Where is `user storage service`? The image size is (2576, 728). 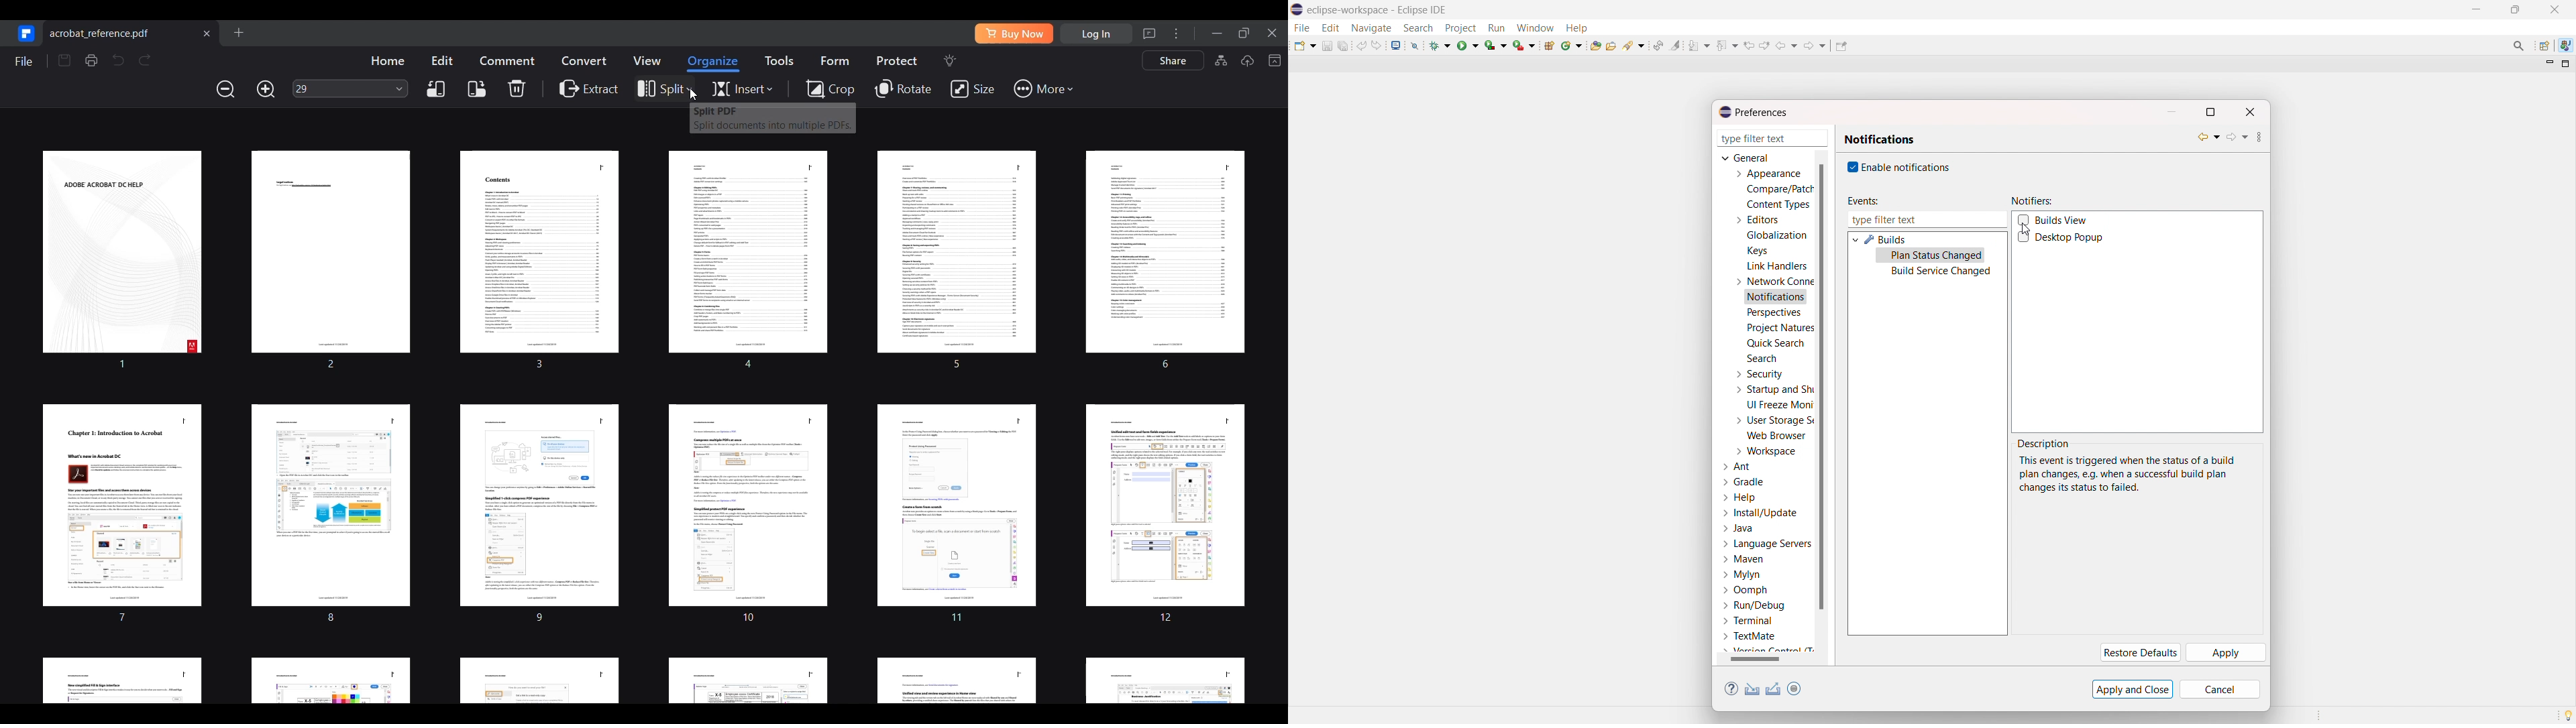 user storage service is located at coordinates (1772, 420).